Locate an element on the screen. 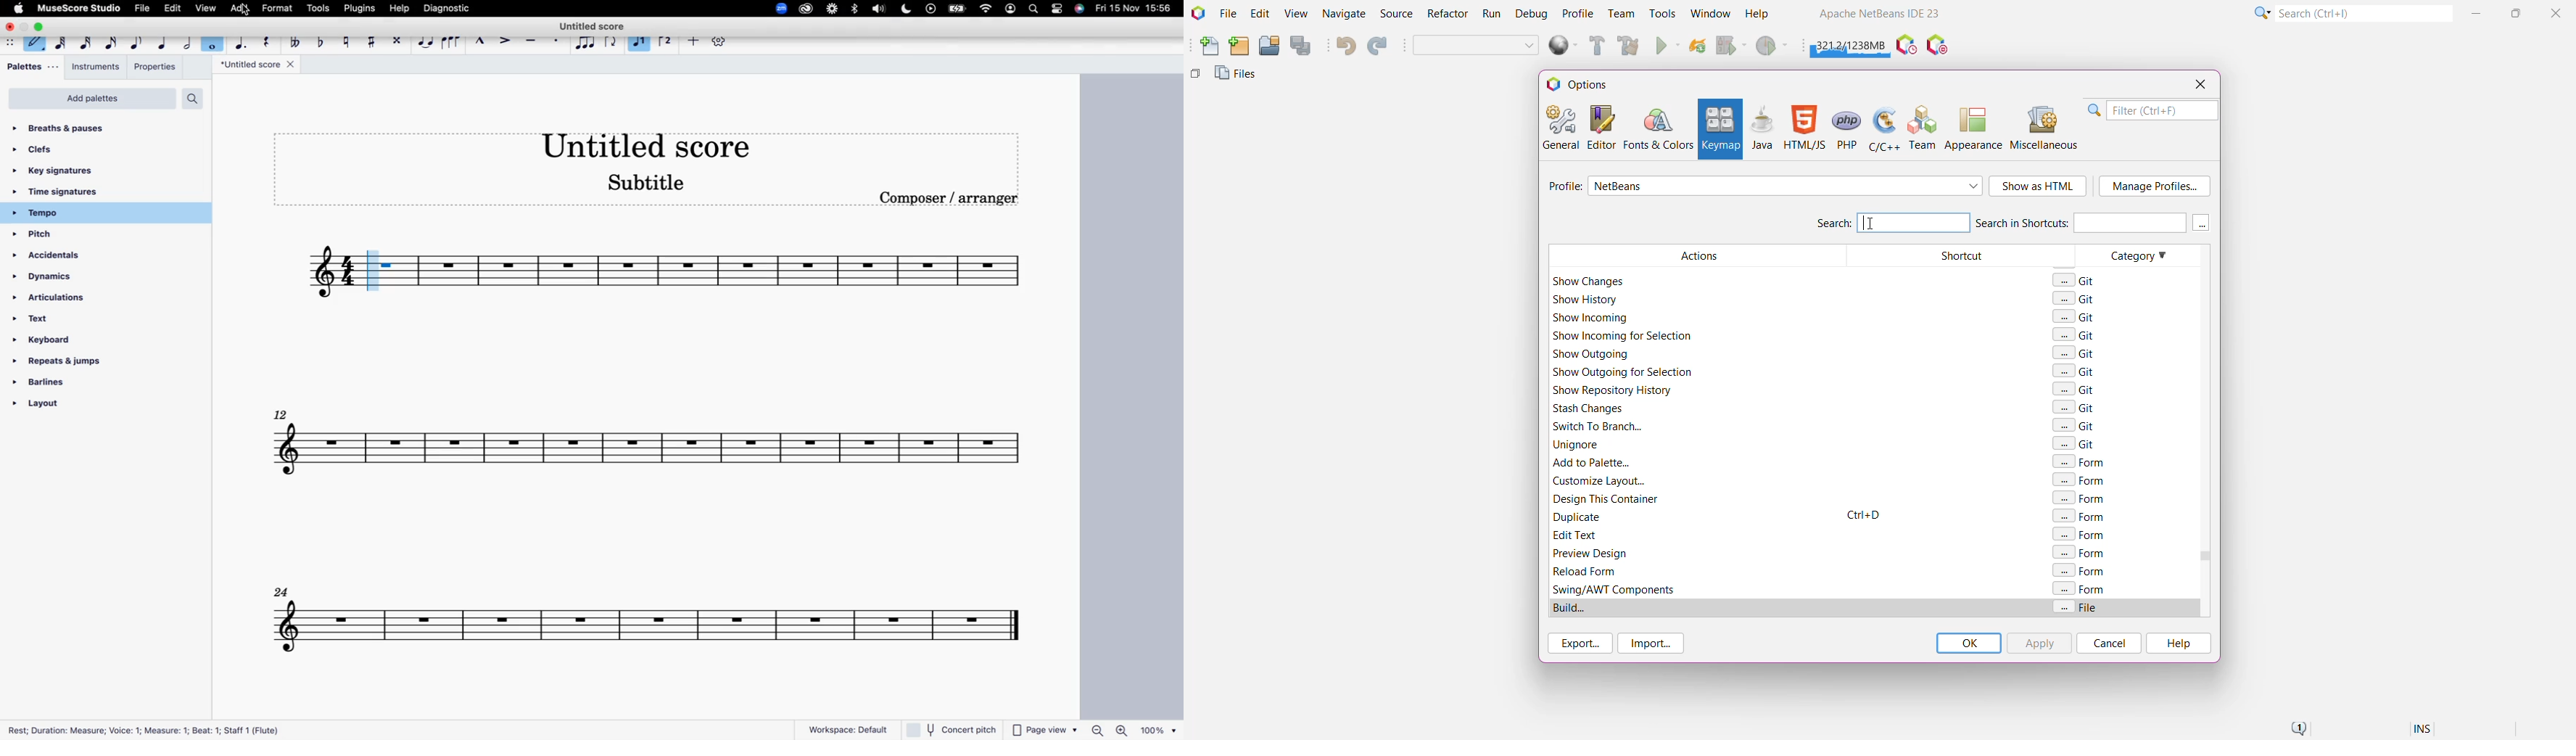  close is located at coordinates (10, 27).